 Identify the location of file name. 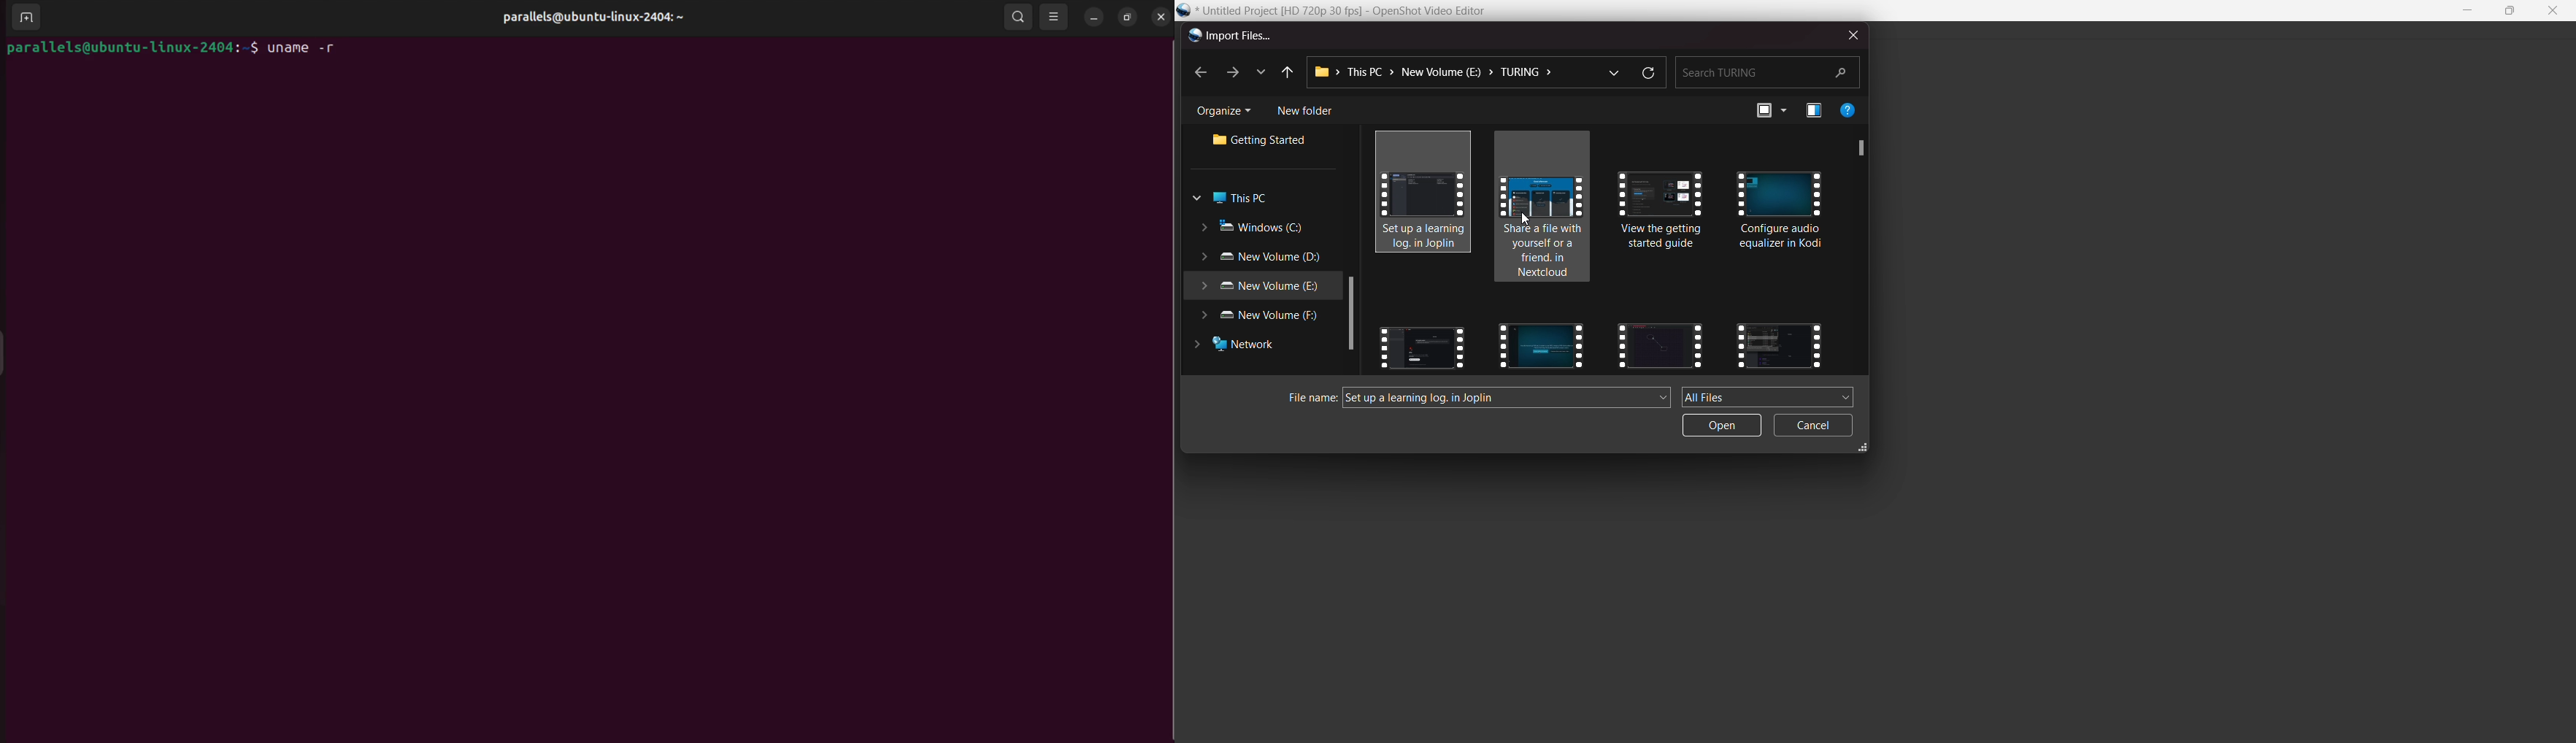
(1306, 399).